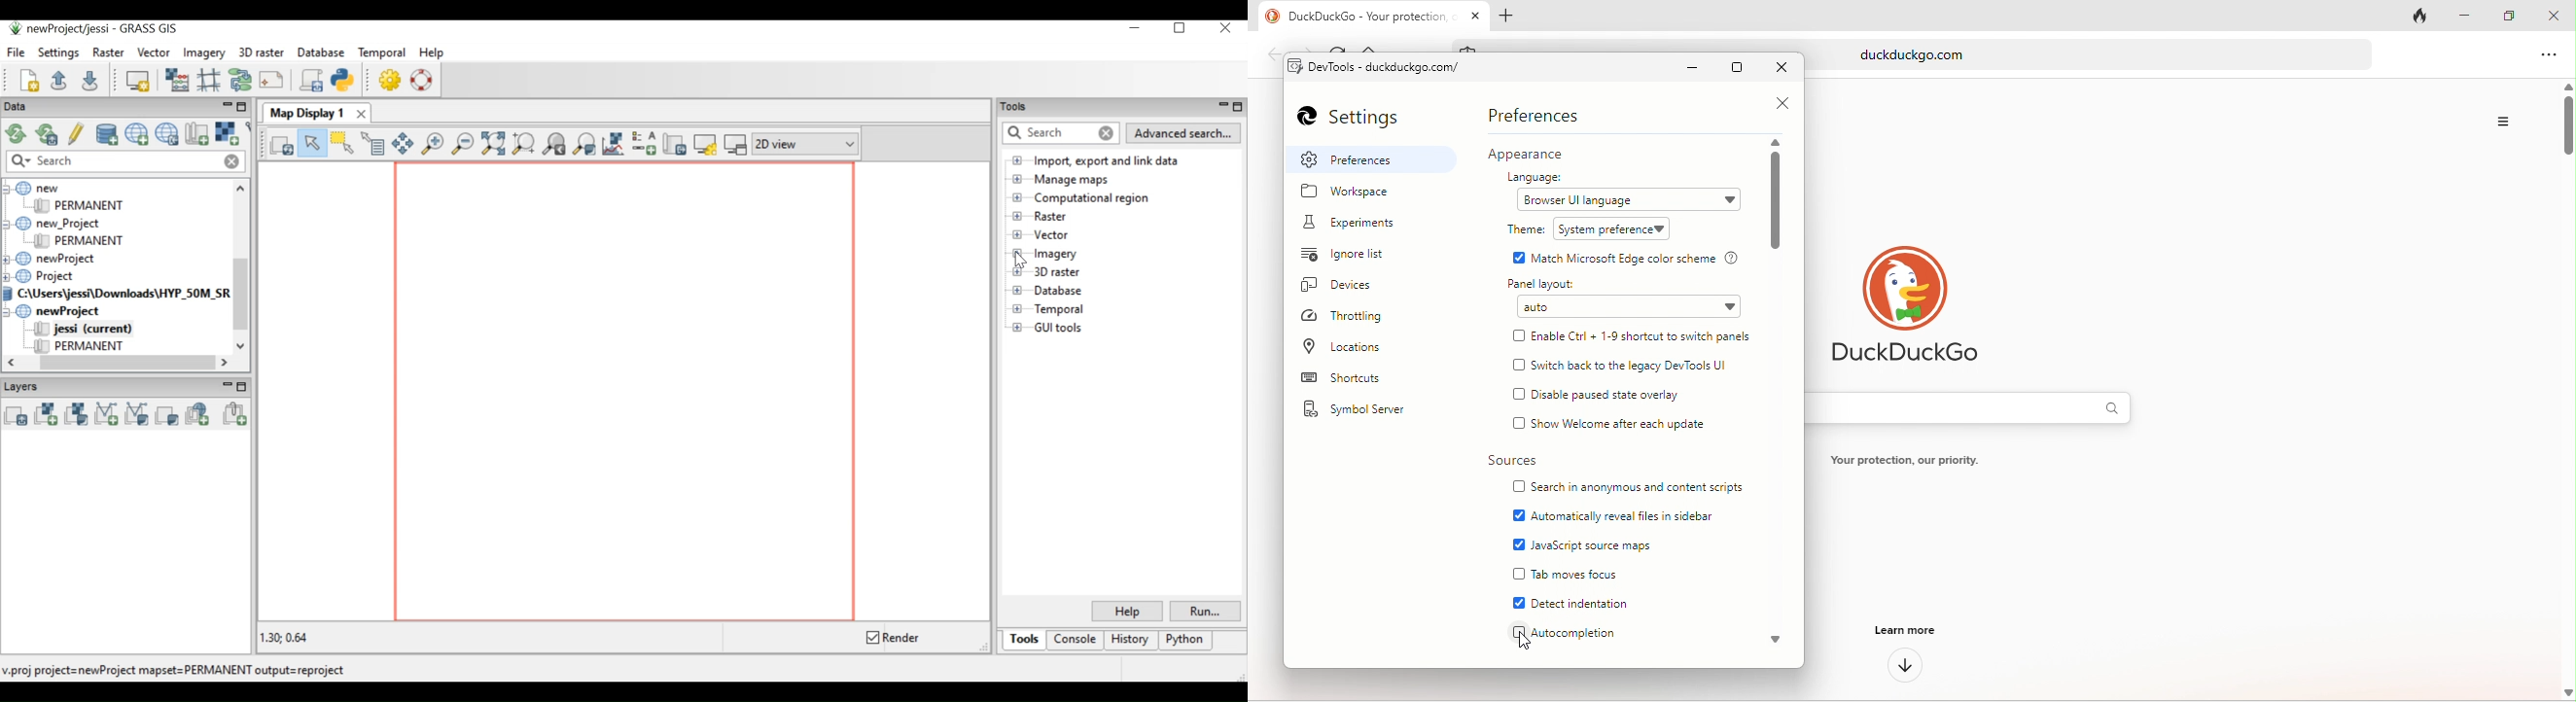 The width and height of the screenshot is (2576, 728). I want to click on location, so click(1351, 346).